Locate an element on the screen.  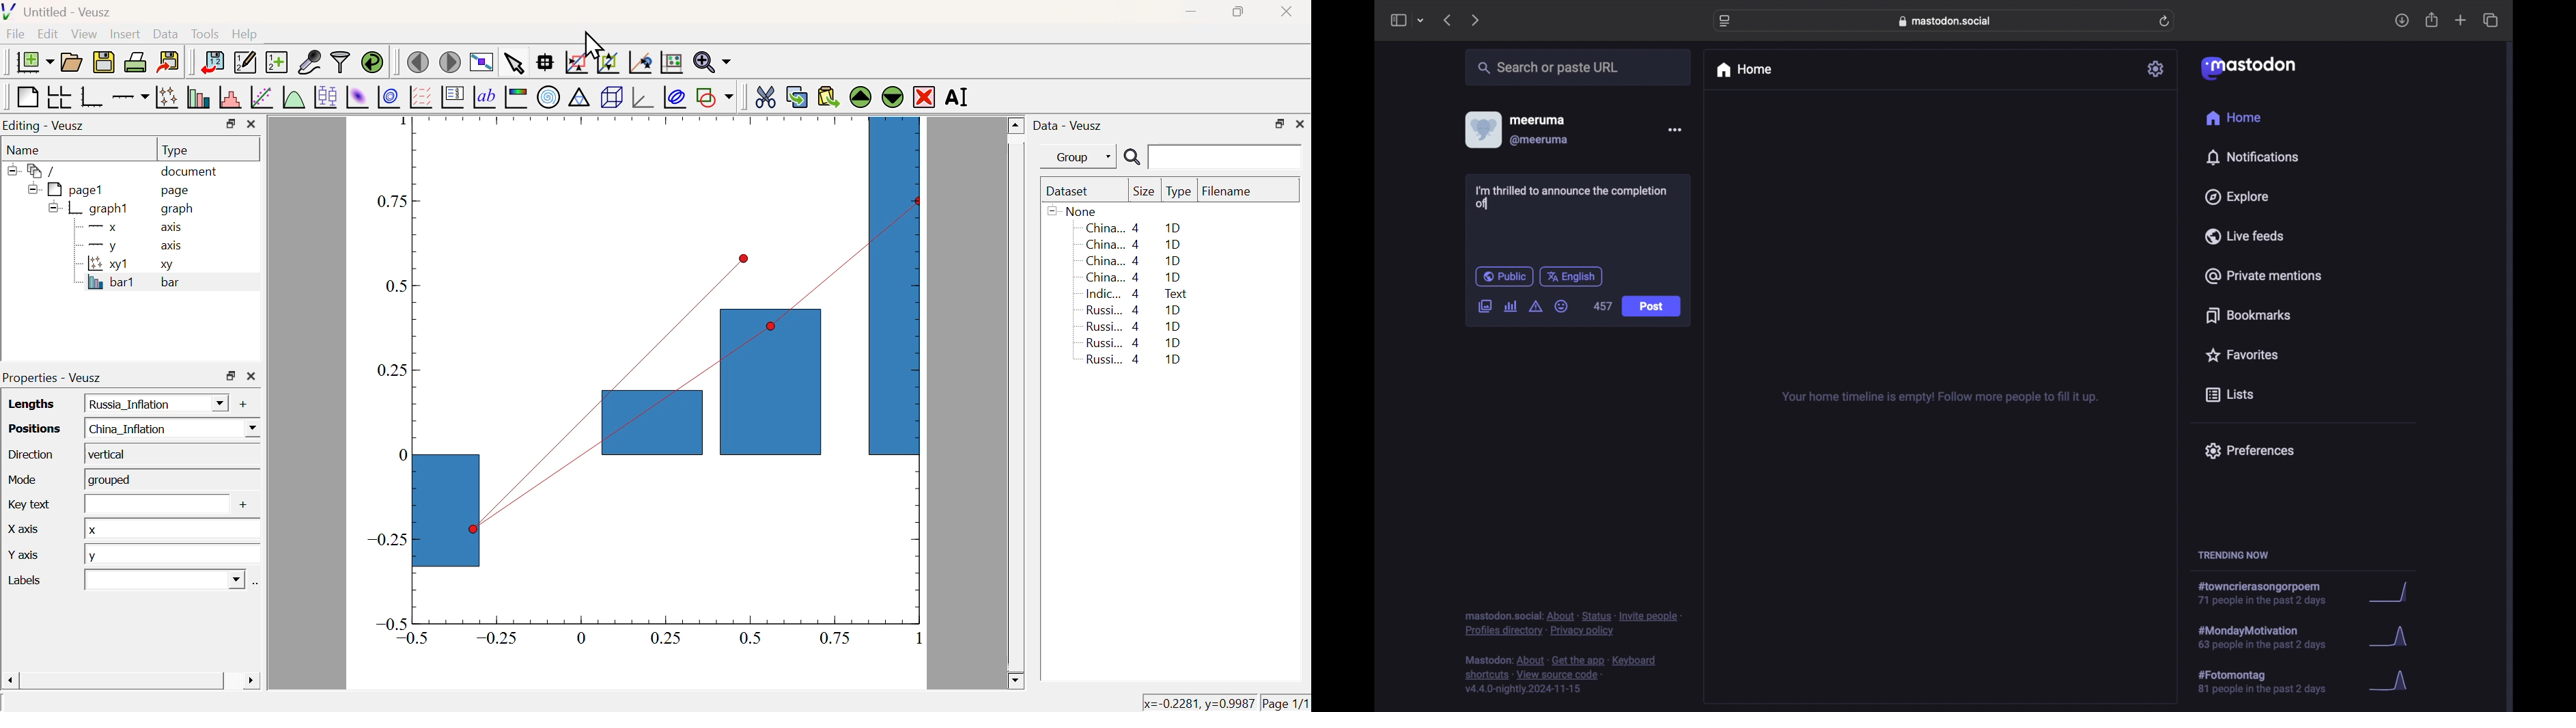
text cursor is located at coordinates (1488, 205).